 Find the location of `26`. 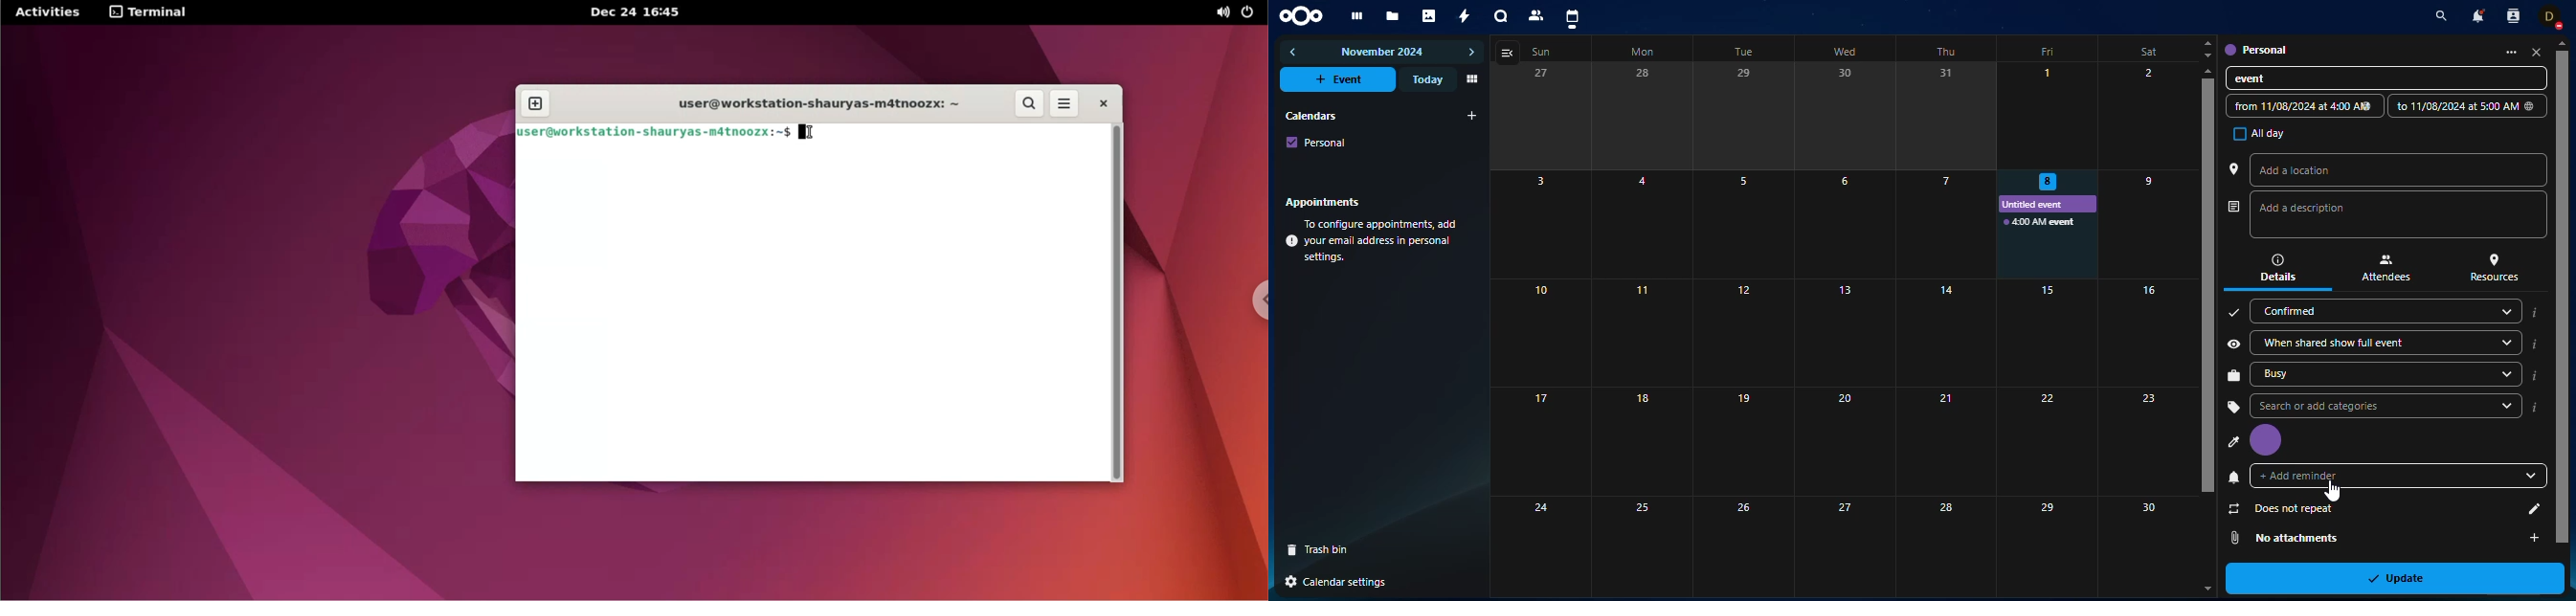

26 is located at coordinates (1741, 546).